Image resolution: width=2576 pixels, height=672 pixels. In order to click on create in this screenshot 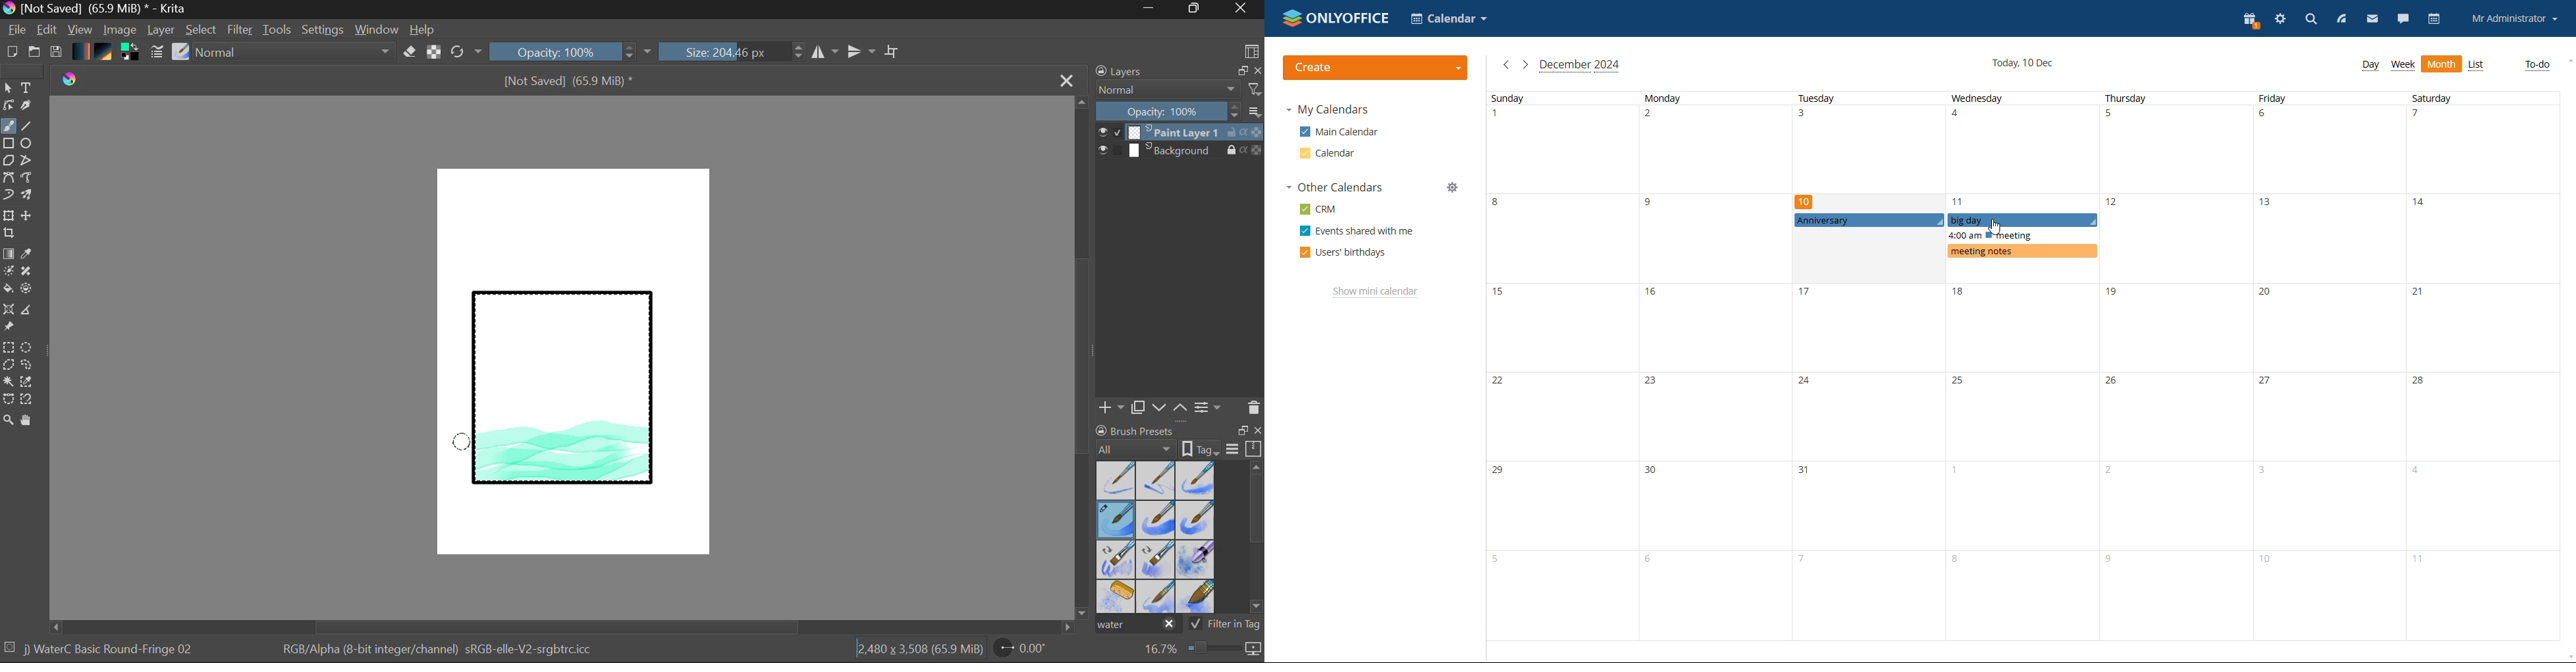, I will do `click(1376, 68)`.